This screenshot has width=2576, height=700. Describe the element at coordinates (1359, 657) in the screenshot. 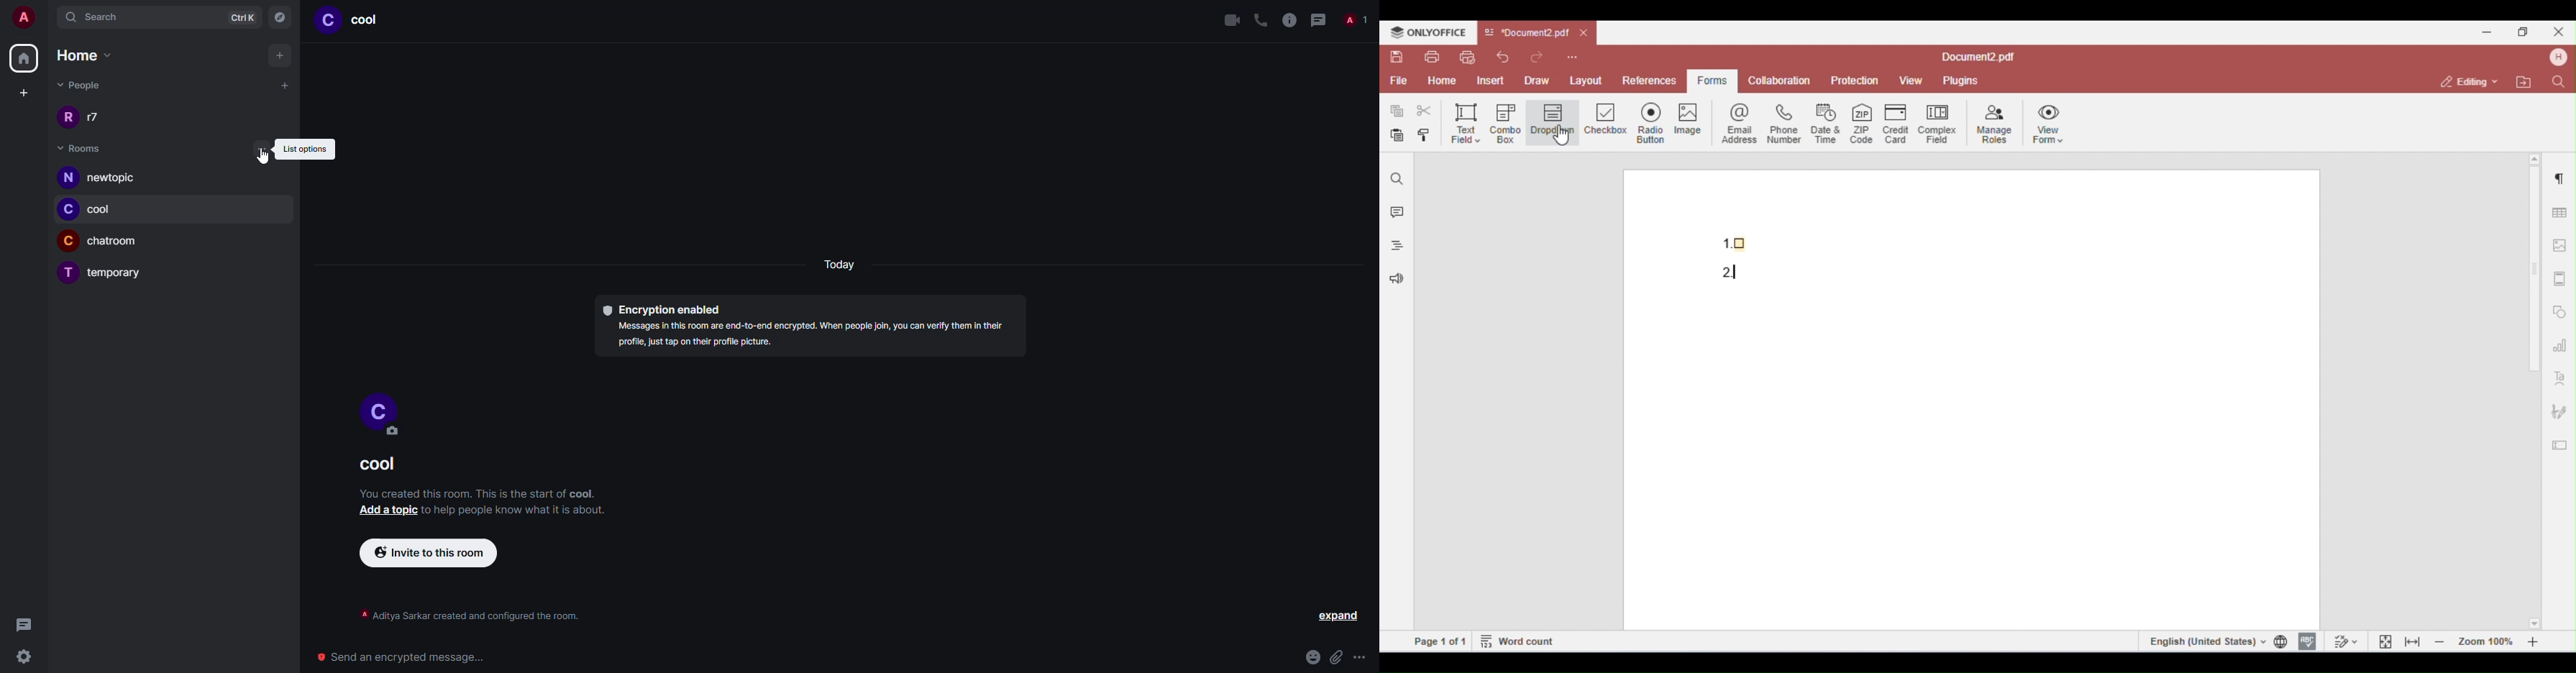

I see `more` at that location.